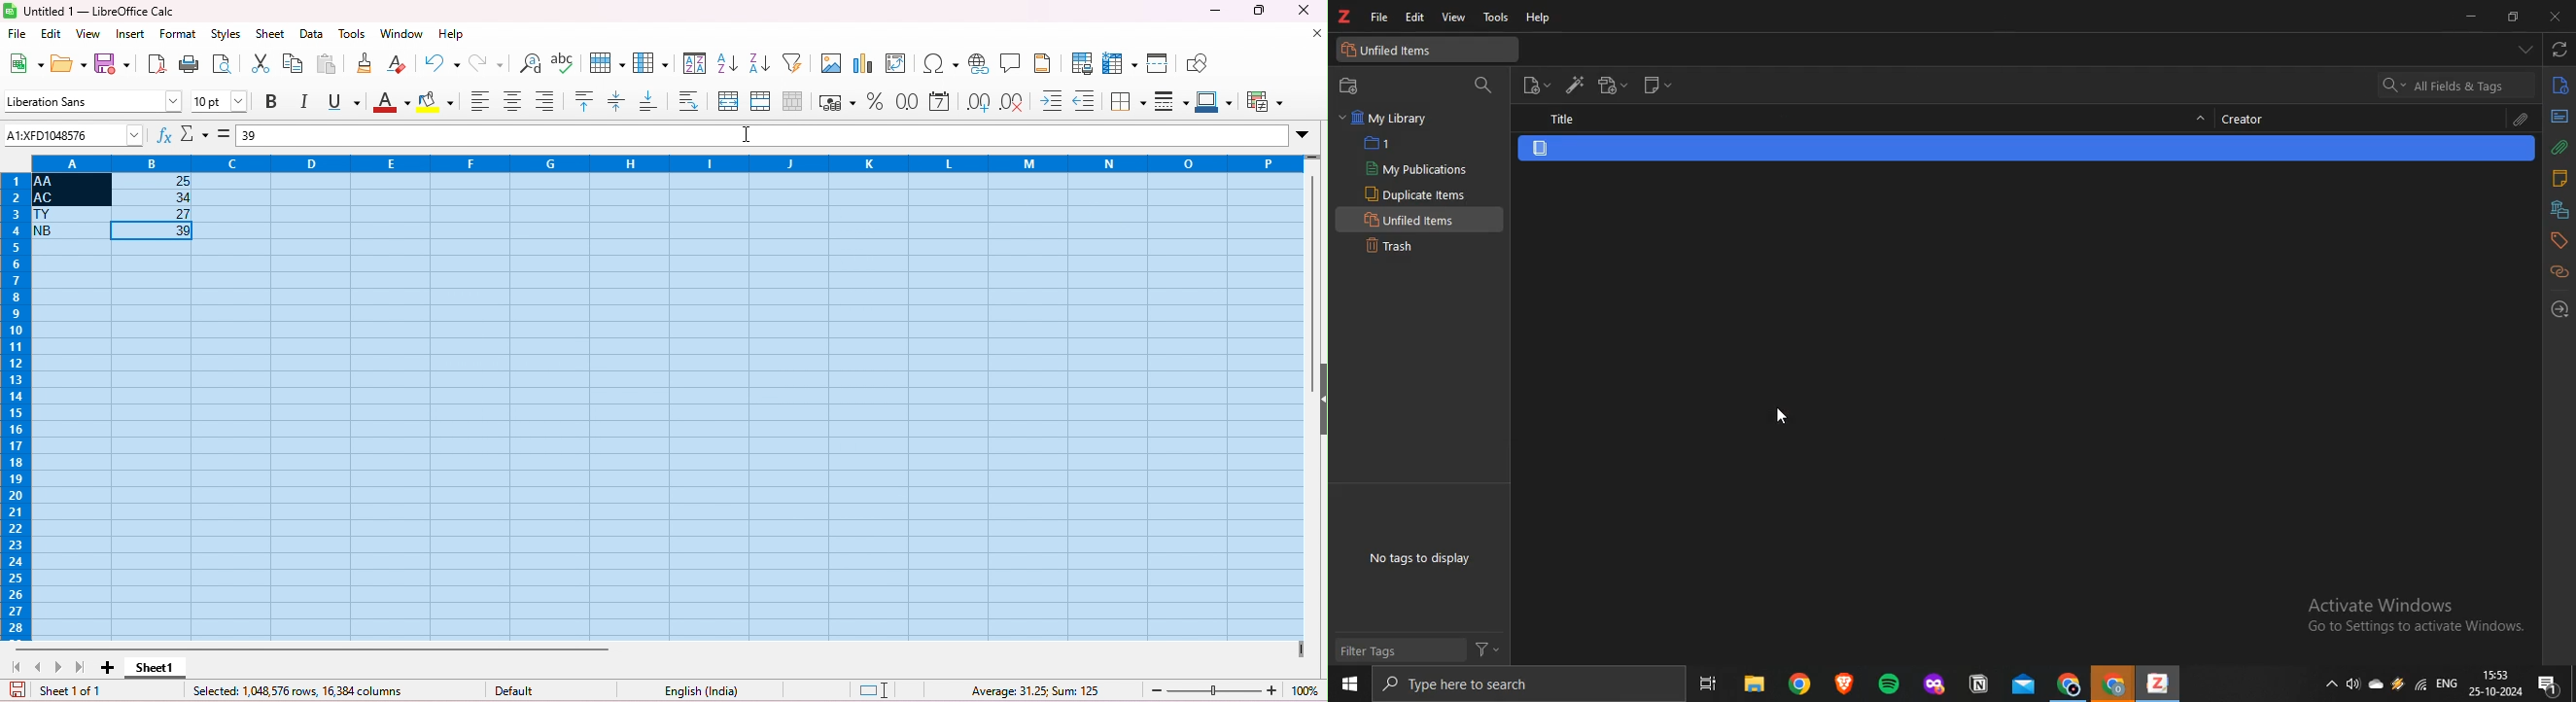 This screenshot has height=728, width=2576. Describe the element at coordinates (129, 34) in the screenshot. I see `insert` at that location.